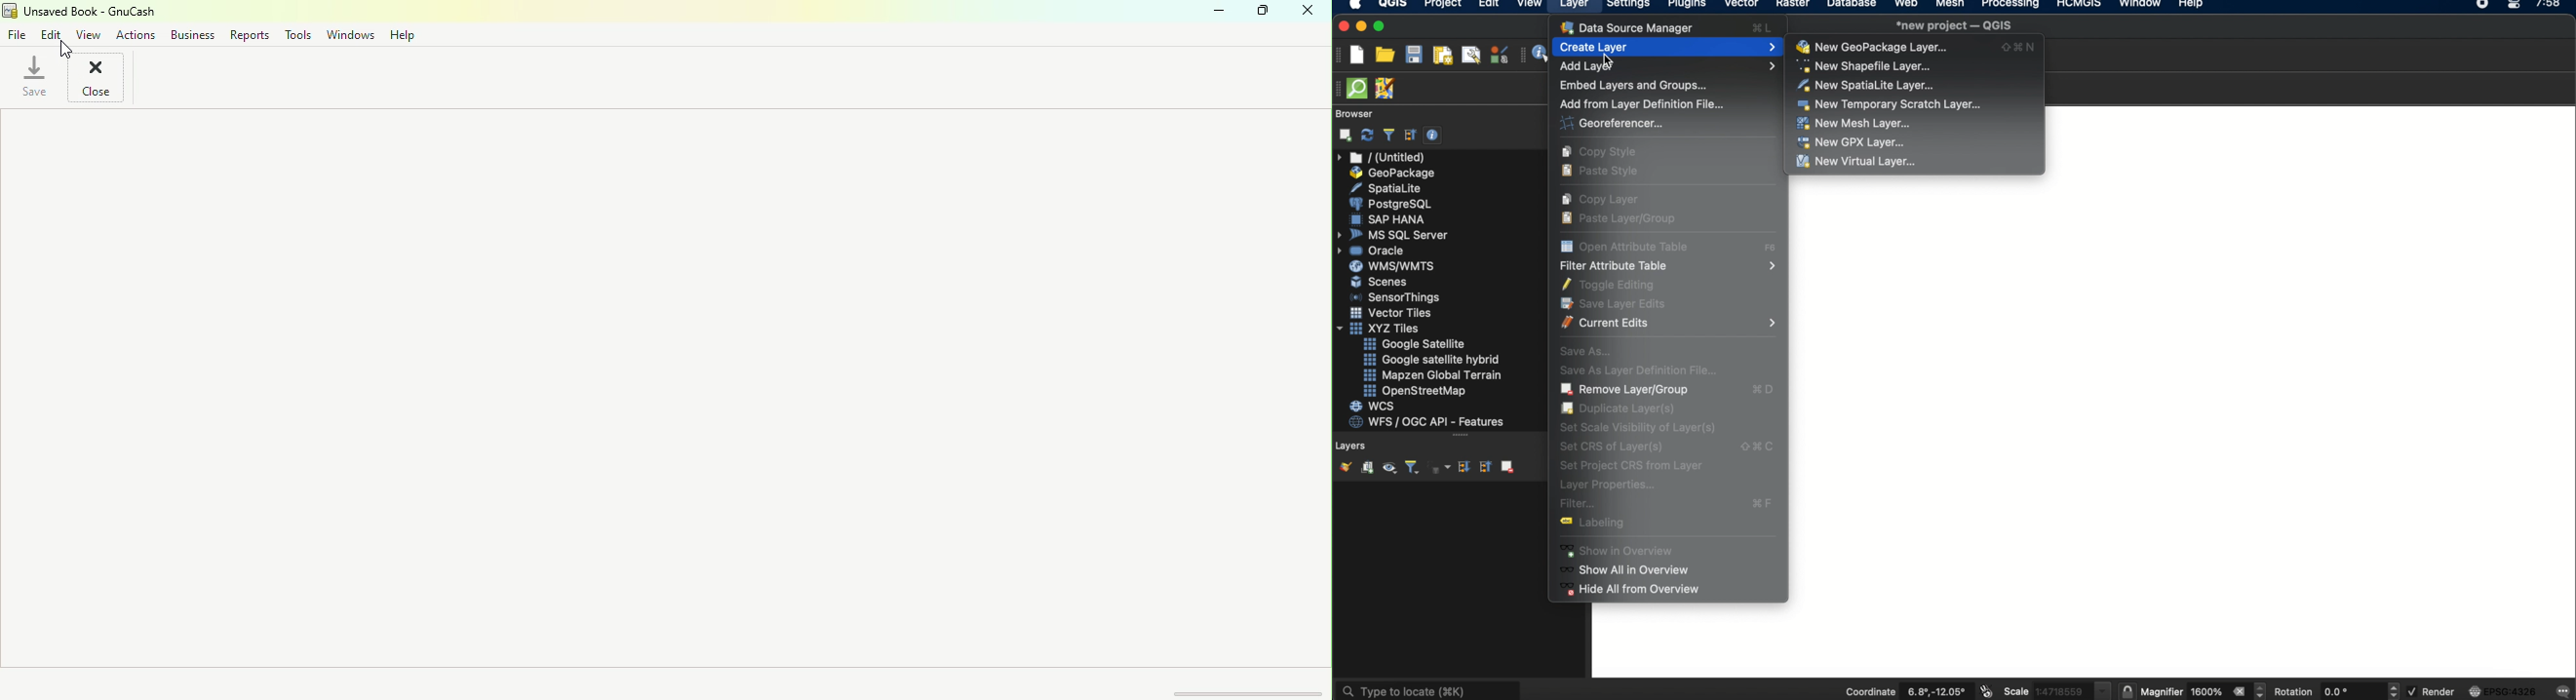 This screenshot has height=700, width=2576. What do you see at coordinates (1587, 350) in the screenshot?
I see `save as` at bounding box center [1587, 350].